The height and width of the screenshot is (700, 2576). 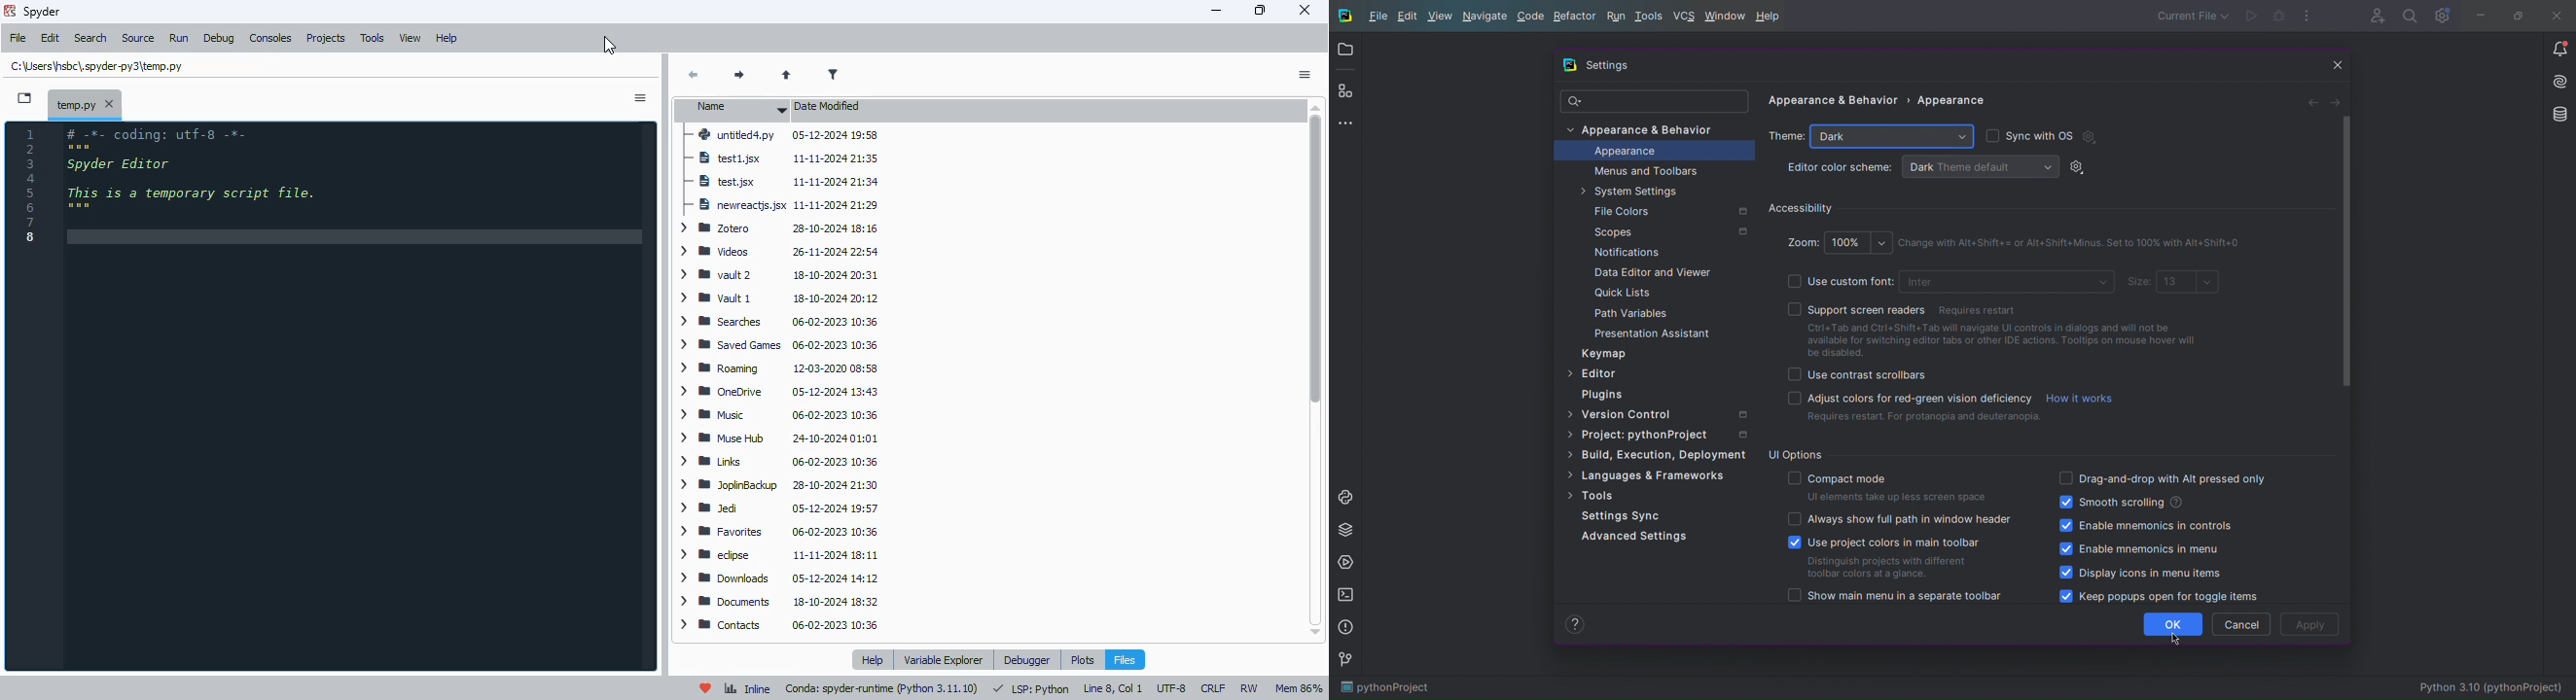 I want to click on debug, so click(x=220, y=39).